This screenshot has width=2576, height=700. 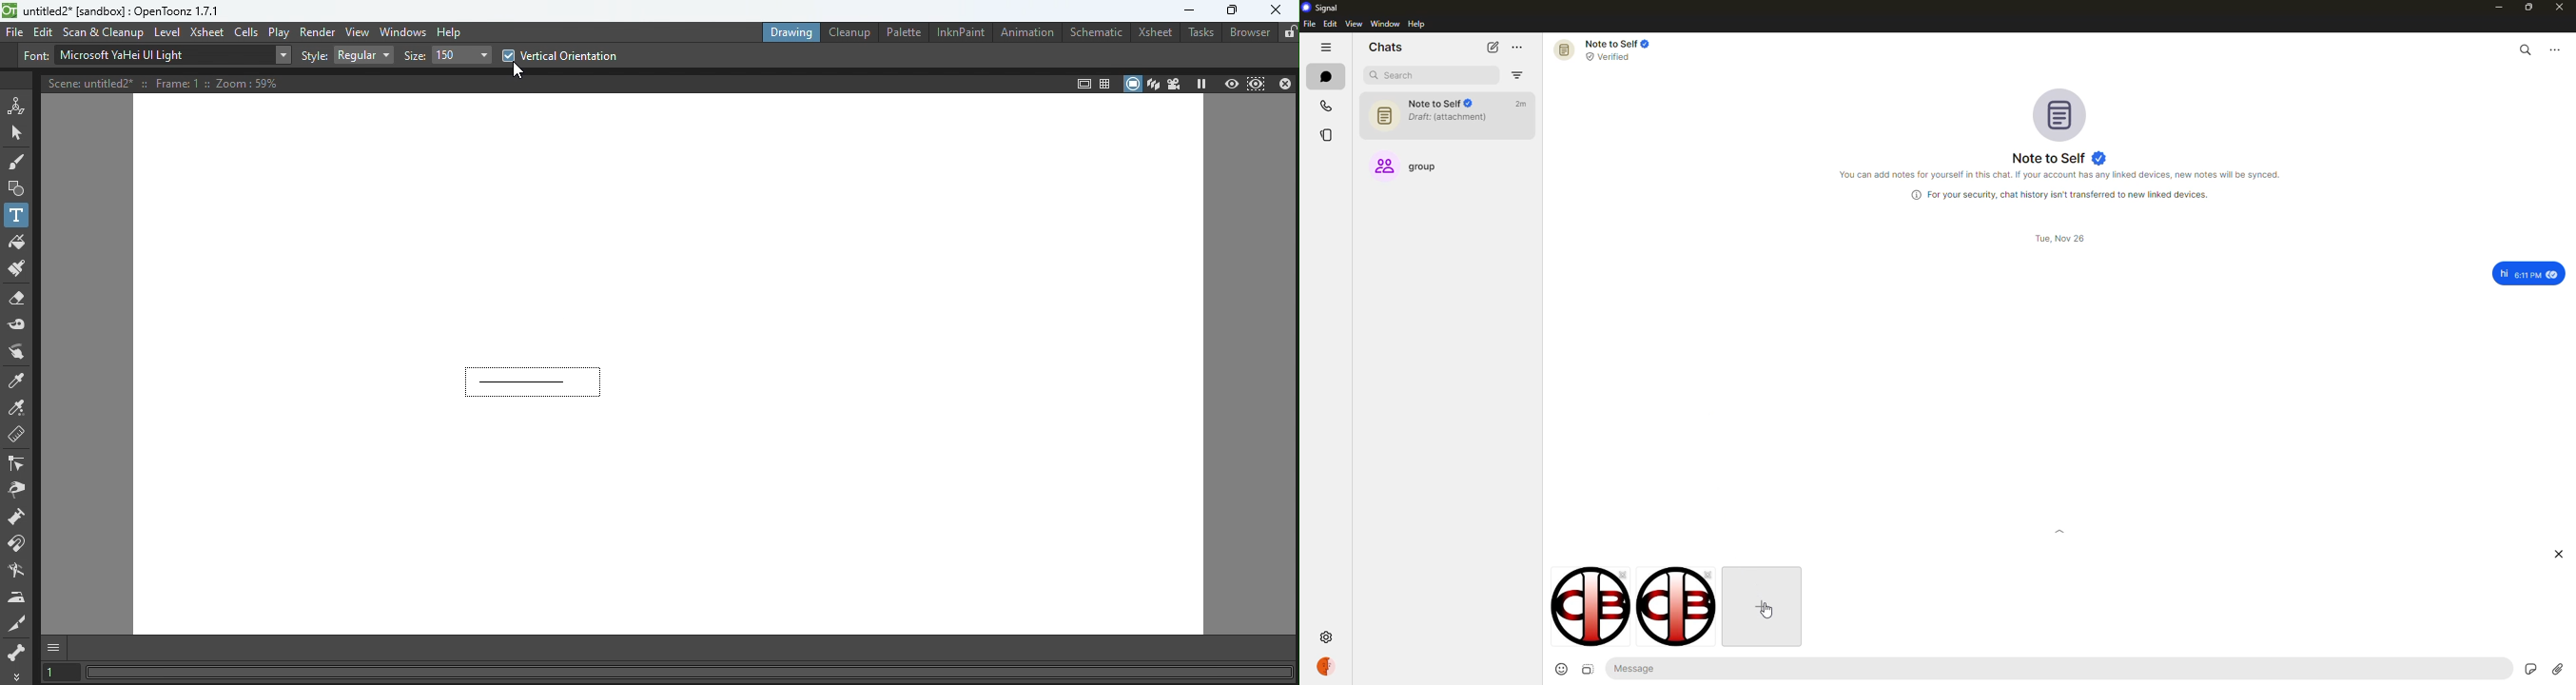 What do you see at coordinates (1325, 78) in the screenshot?
I see `chats` at bounding box center [1325, 78].